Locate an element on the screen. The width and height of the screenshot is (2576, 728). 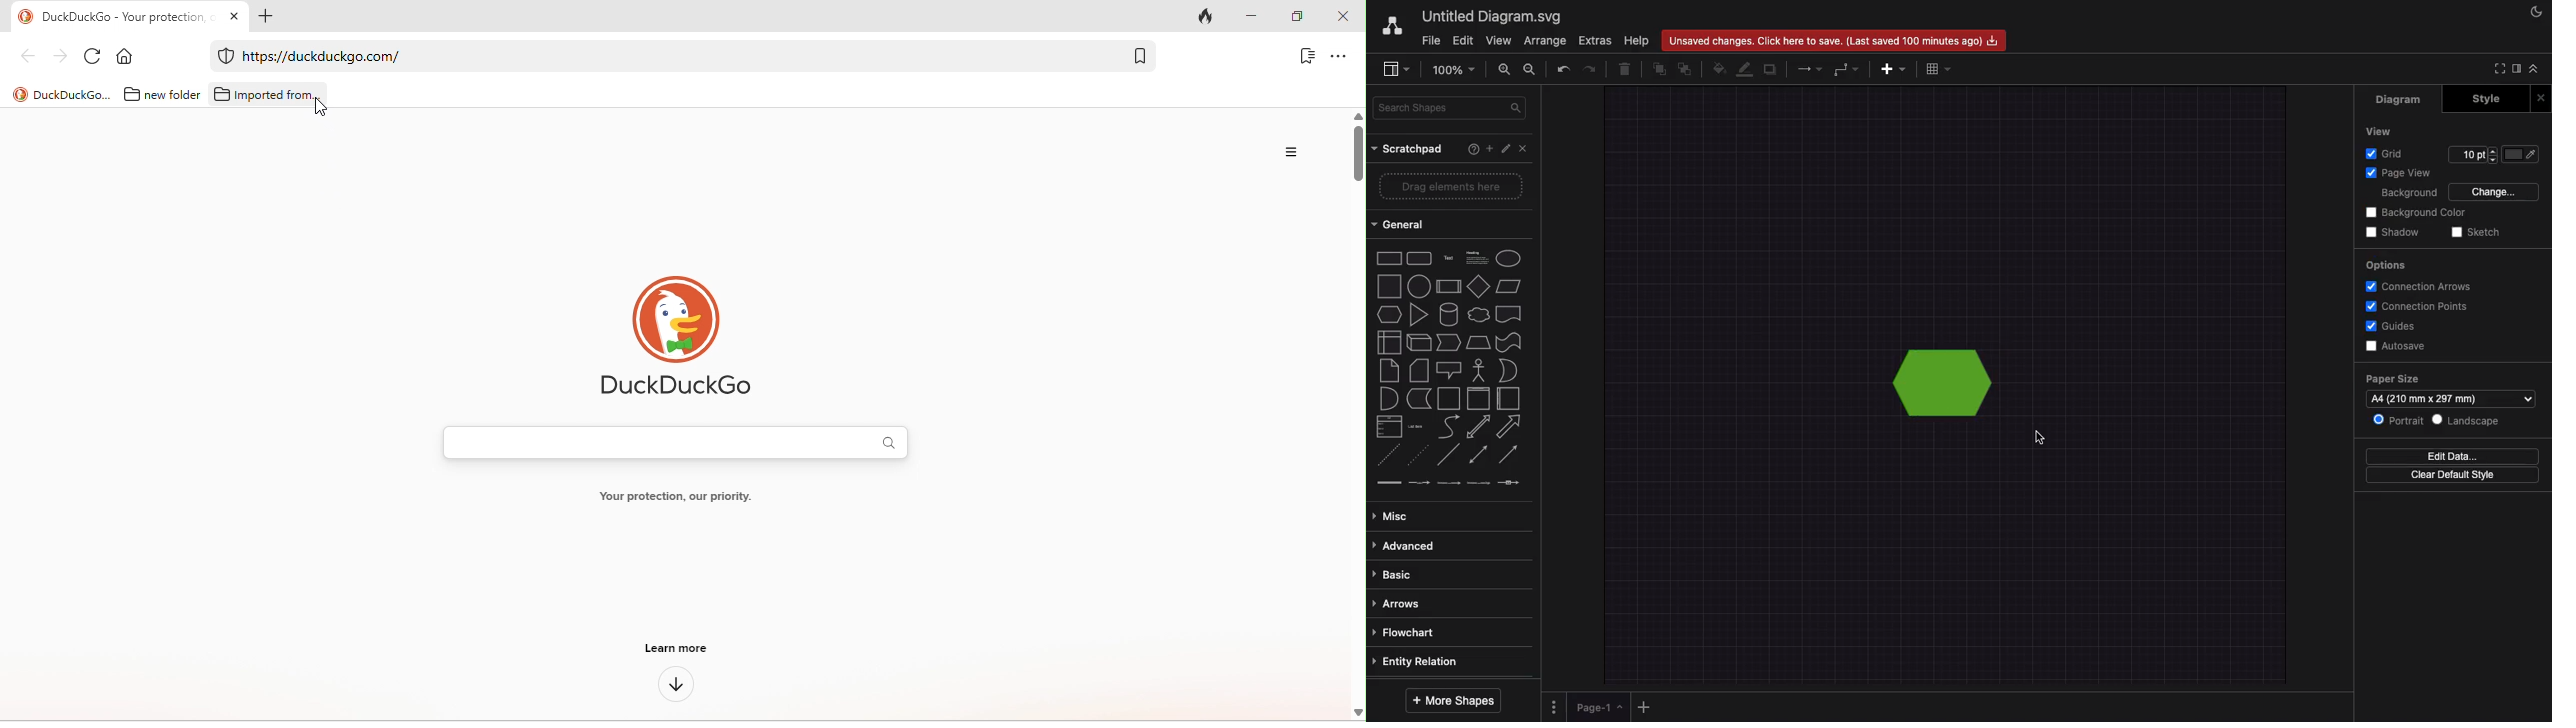
Arrange is located at coordinates (1545, 41).